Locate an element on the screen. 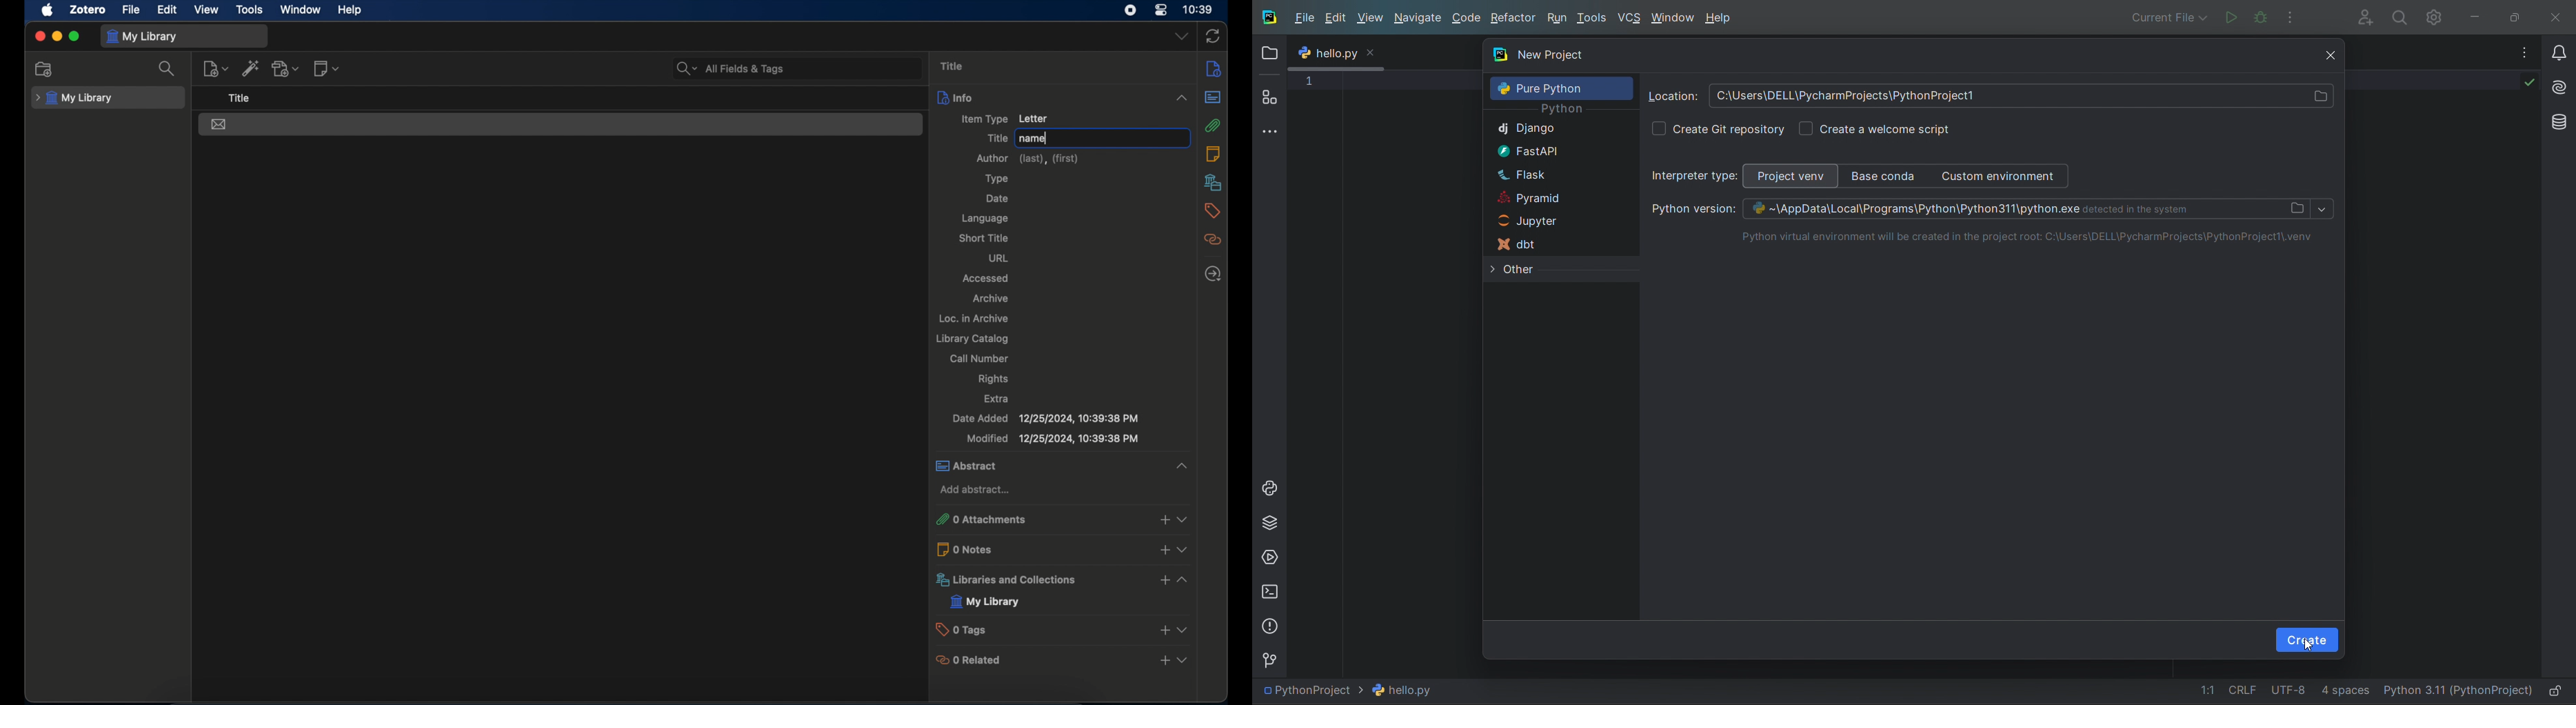  terminal is located at coordinates (1269, 591).